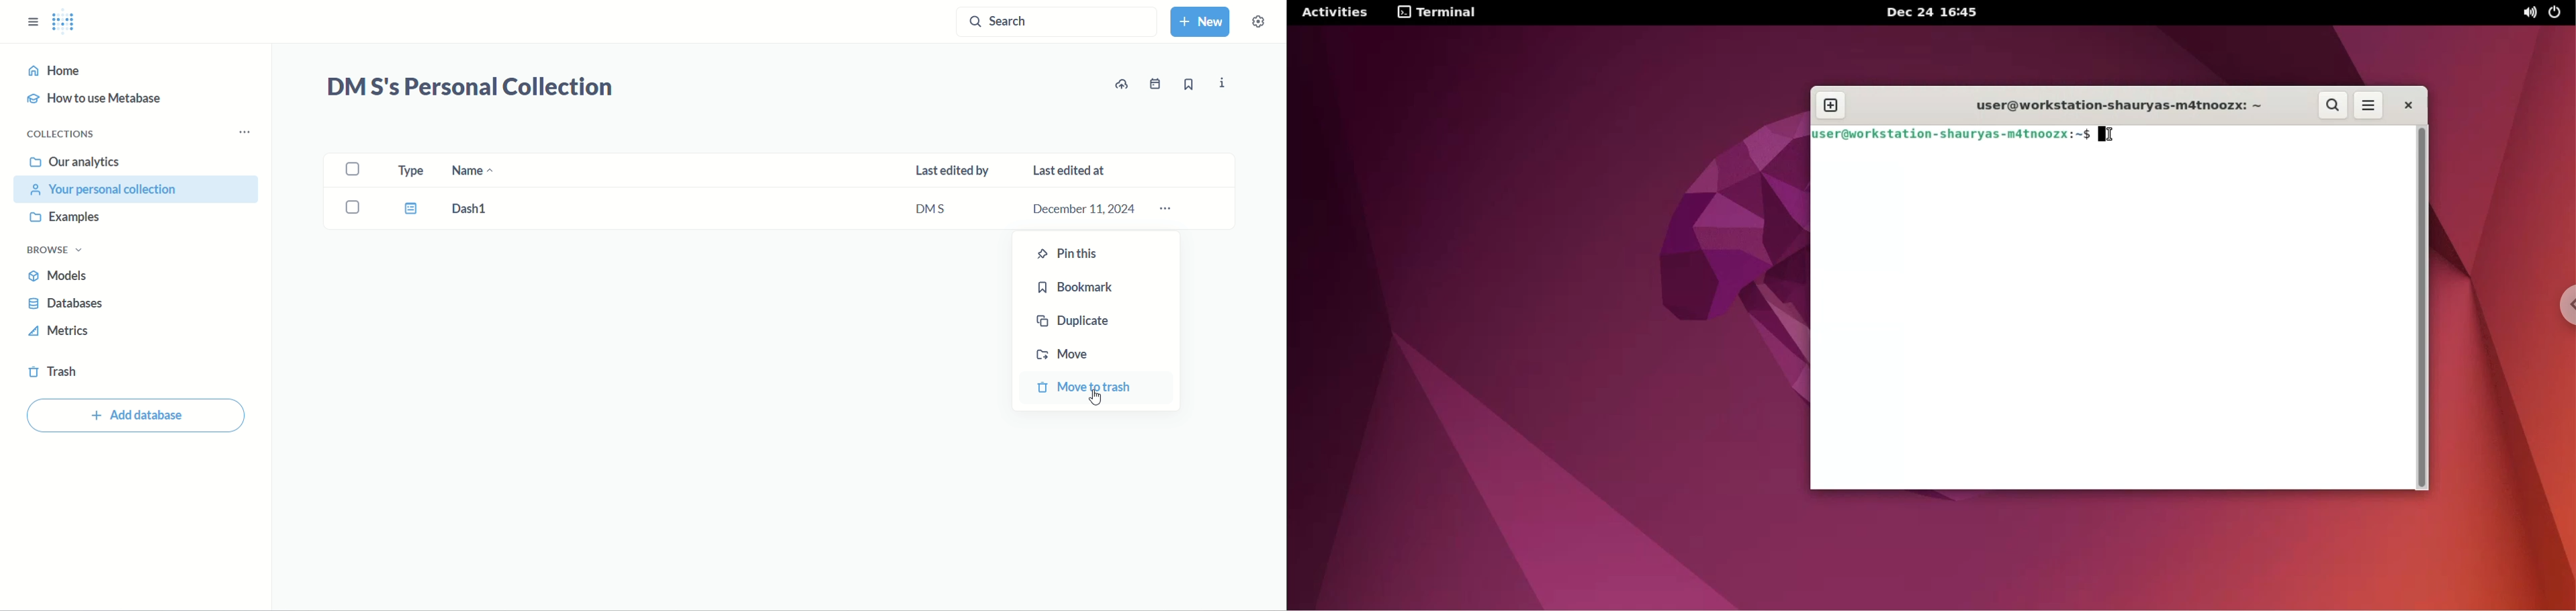 The image size is (2576, 616). What do you see at coordinates (70, 218) in the screenshot?
I see `examples` at bounding box center [70, 218].